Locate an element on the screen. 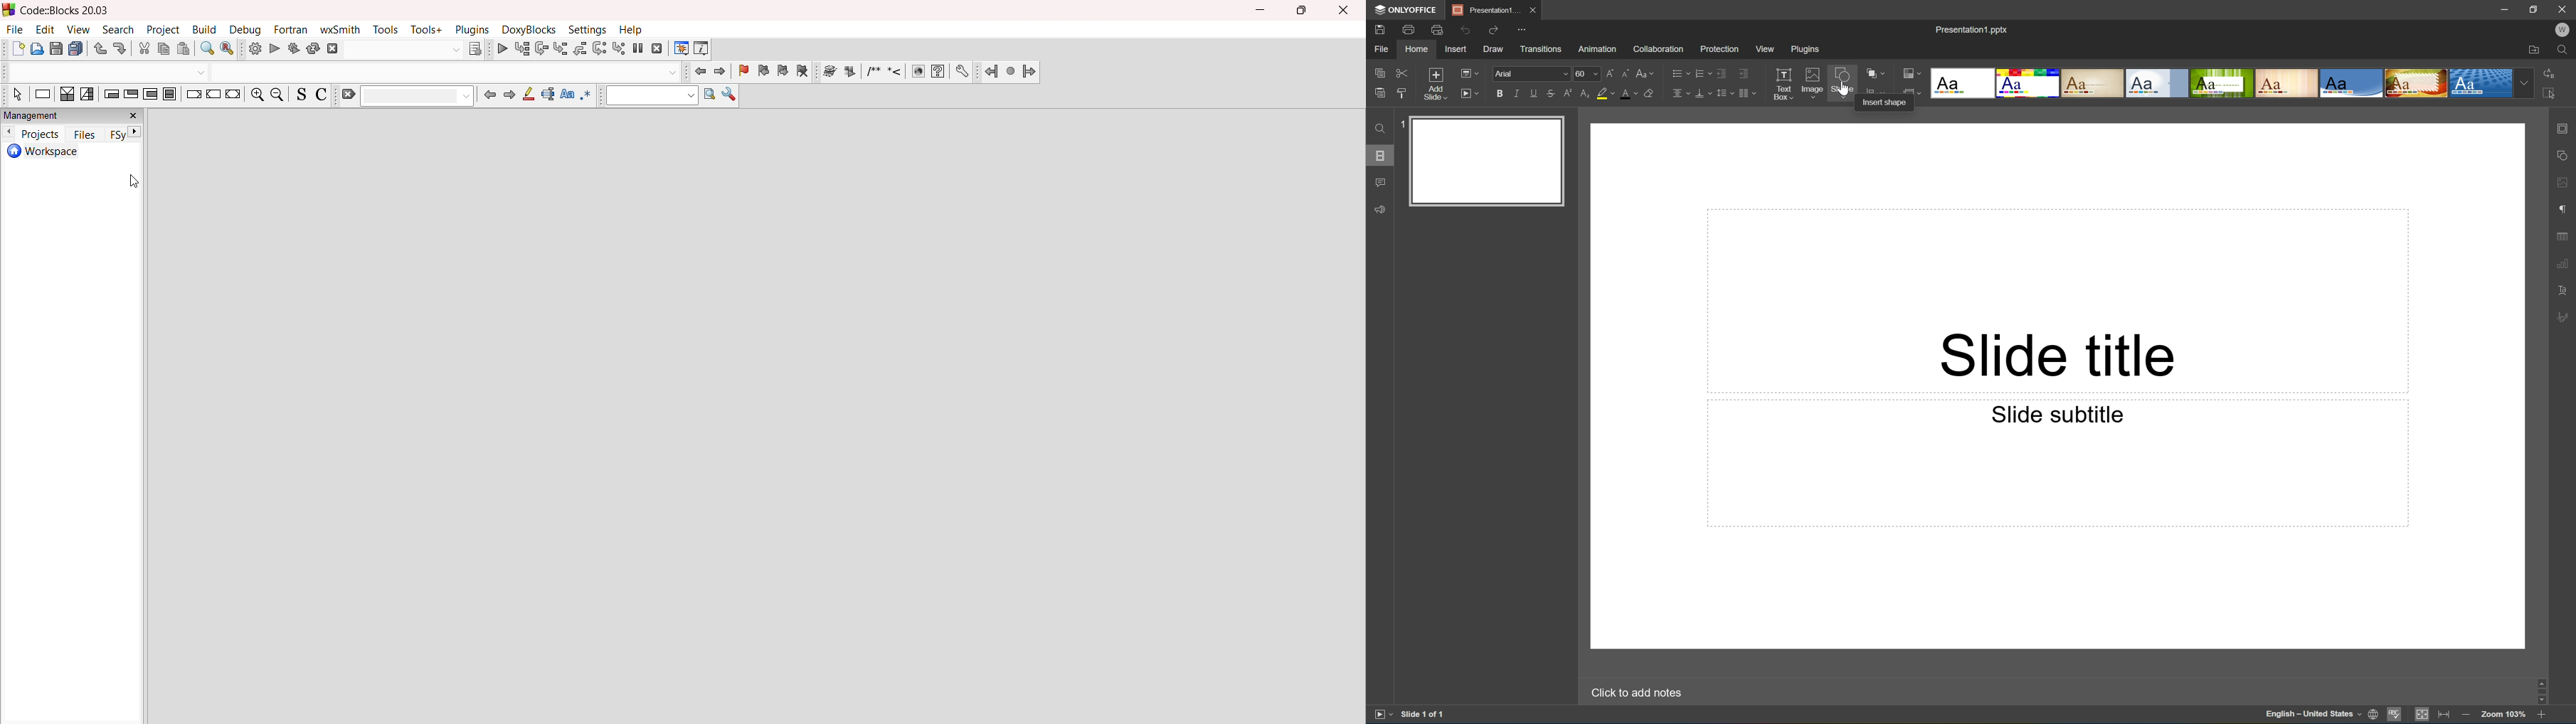  chart settings is located at coordinates (2564, 264).